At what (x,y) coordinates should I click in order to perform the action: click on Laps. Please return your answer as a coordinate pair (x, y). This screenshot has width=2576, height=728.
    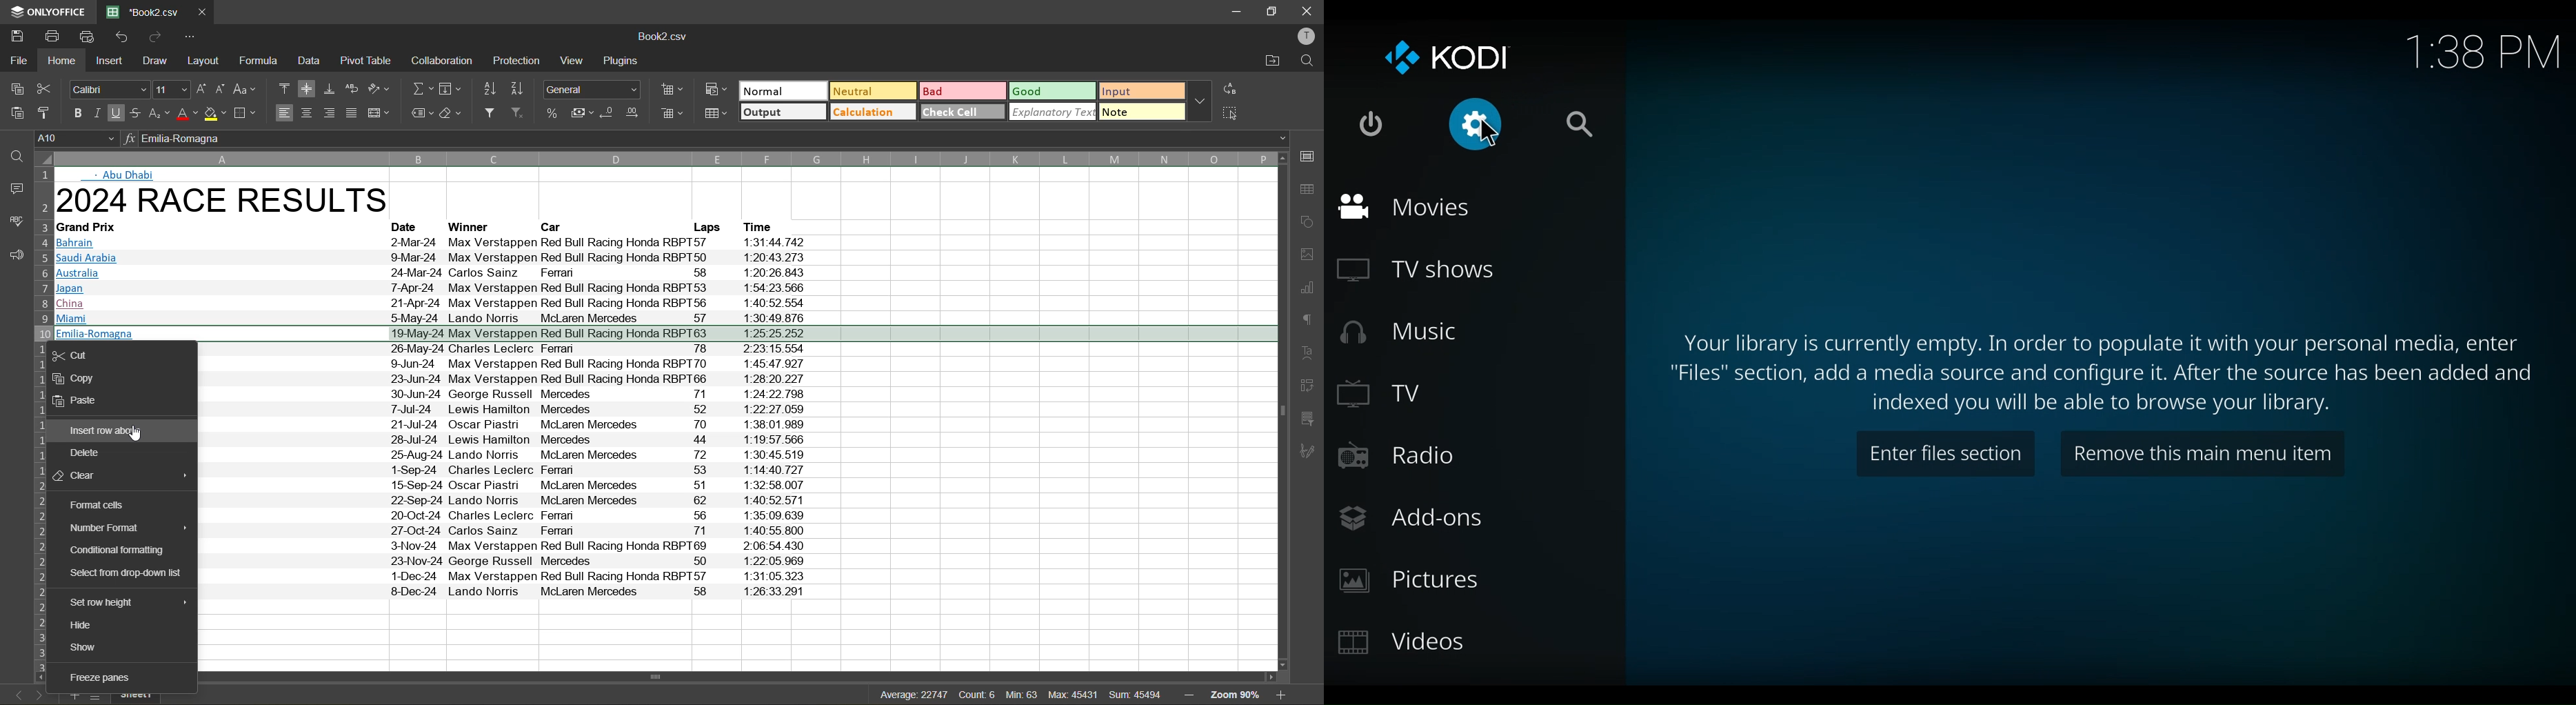
    Looking at the image, I should click on (707, 226).